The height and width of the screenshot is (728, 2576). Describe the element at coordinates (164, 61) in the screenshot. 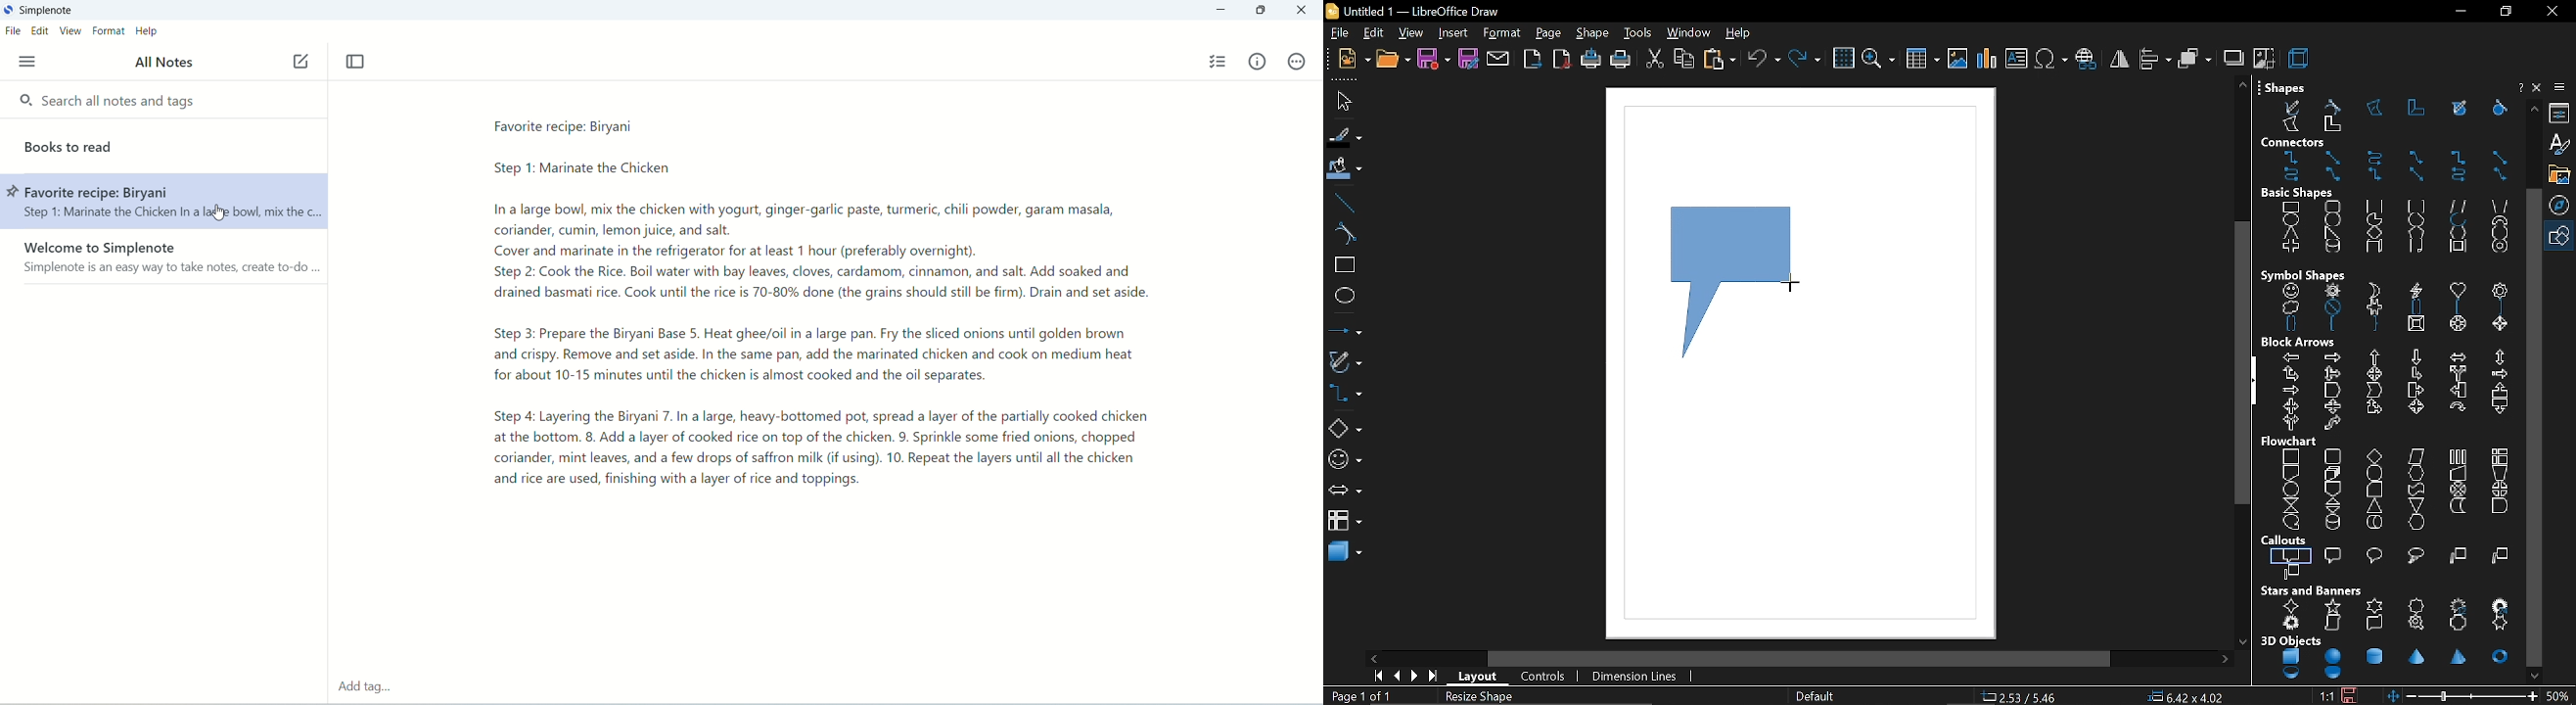

I see `all notes` at that location.